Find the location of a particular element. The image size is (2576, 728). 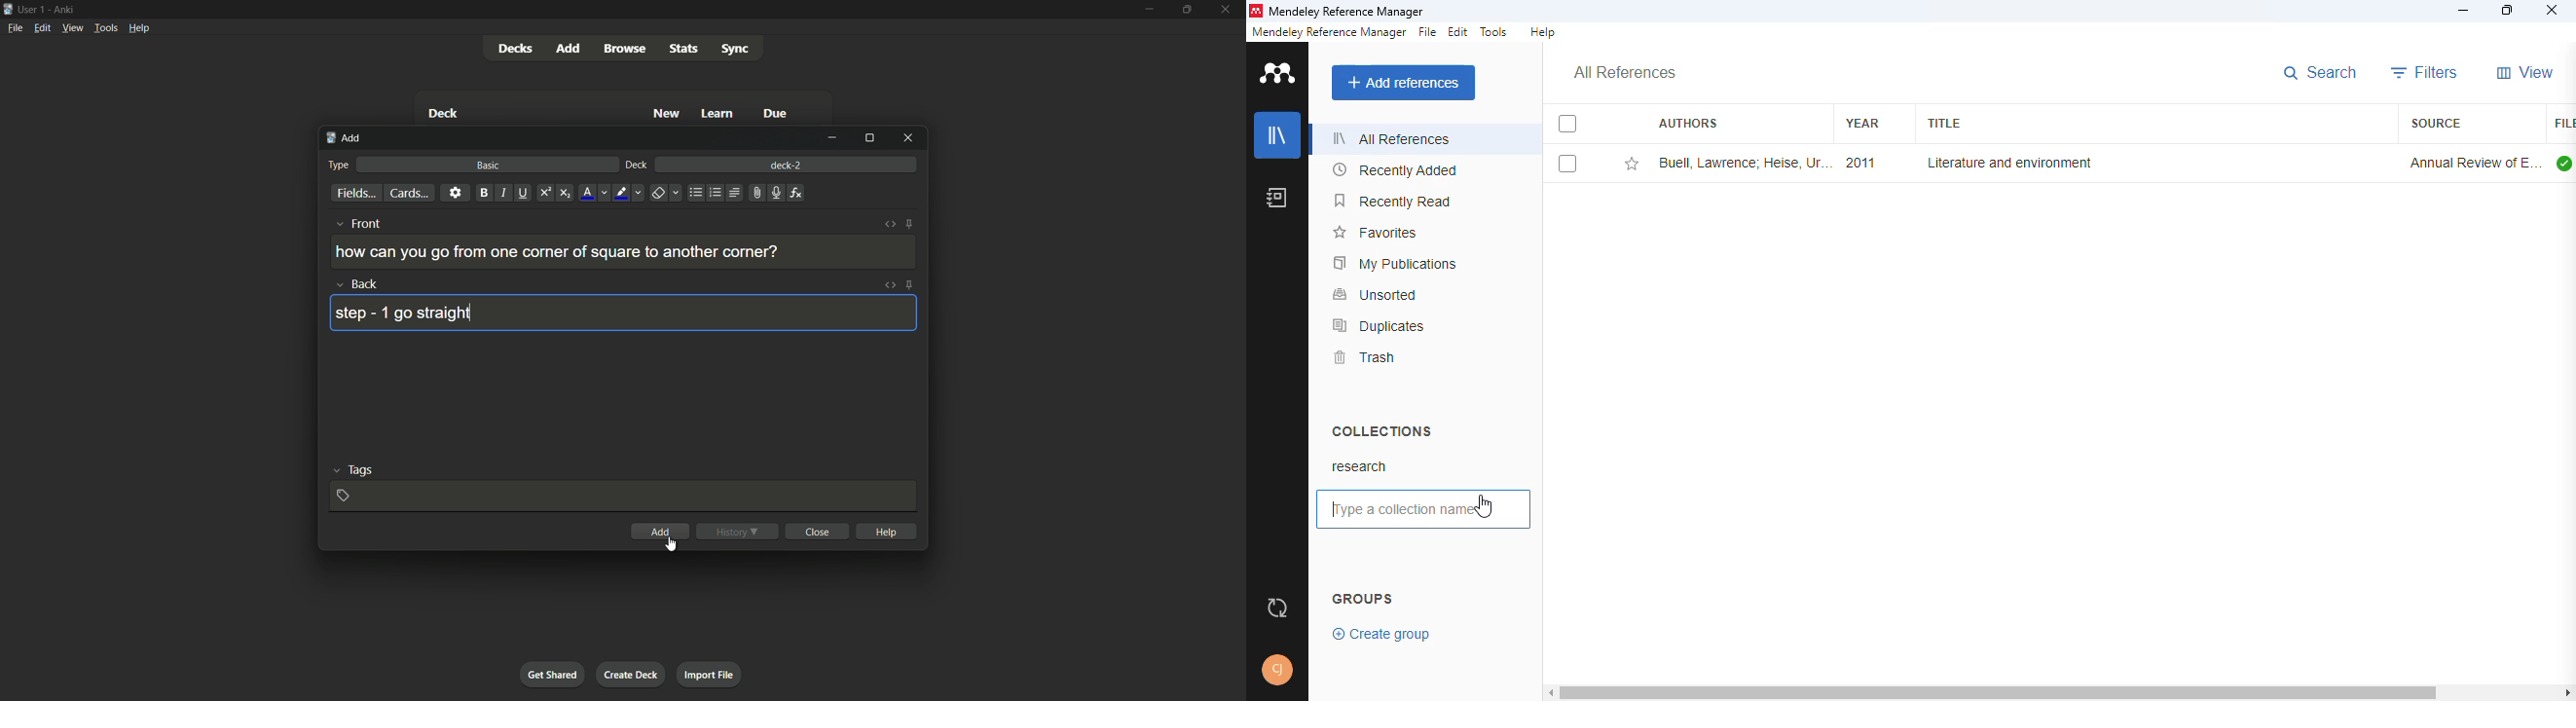

sync is located at coordinates (735, 49).